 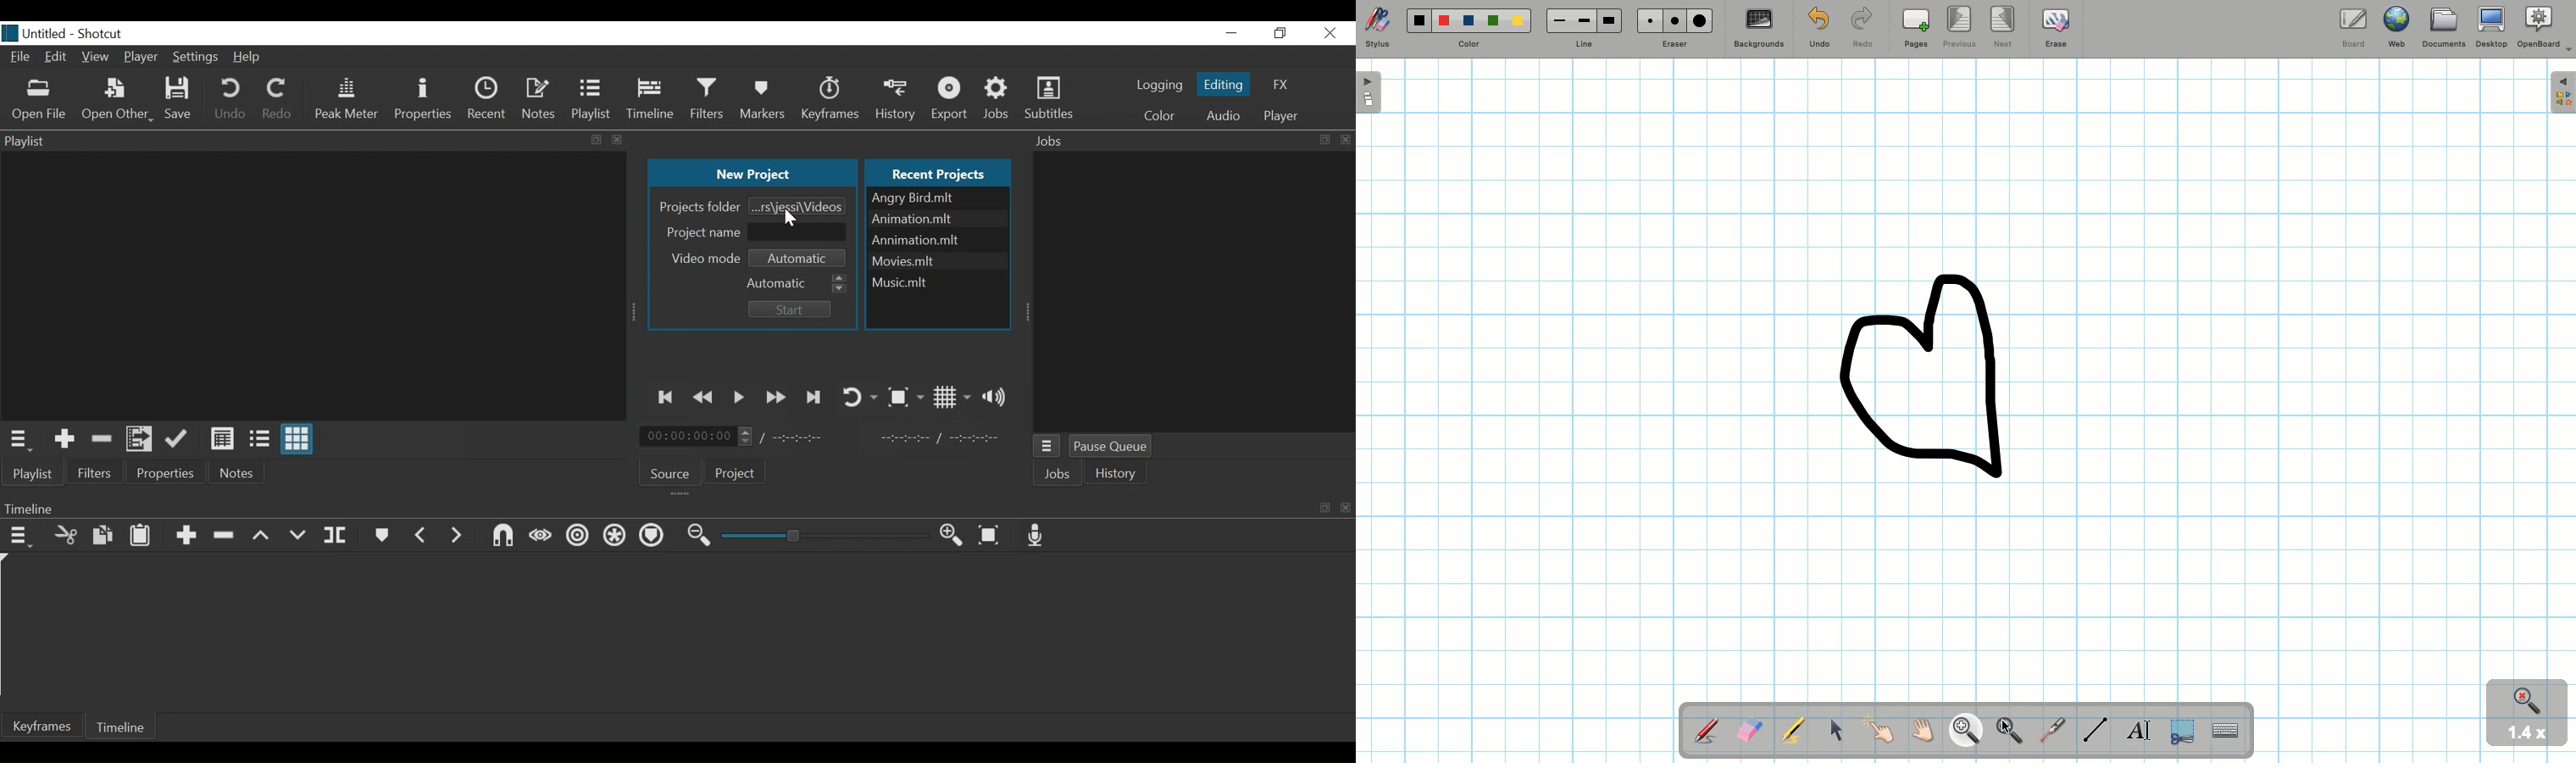 I want to click on Playlist menu, so click(x=39, y=474).